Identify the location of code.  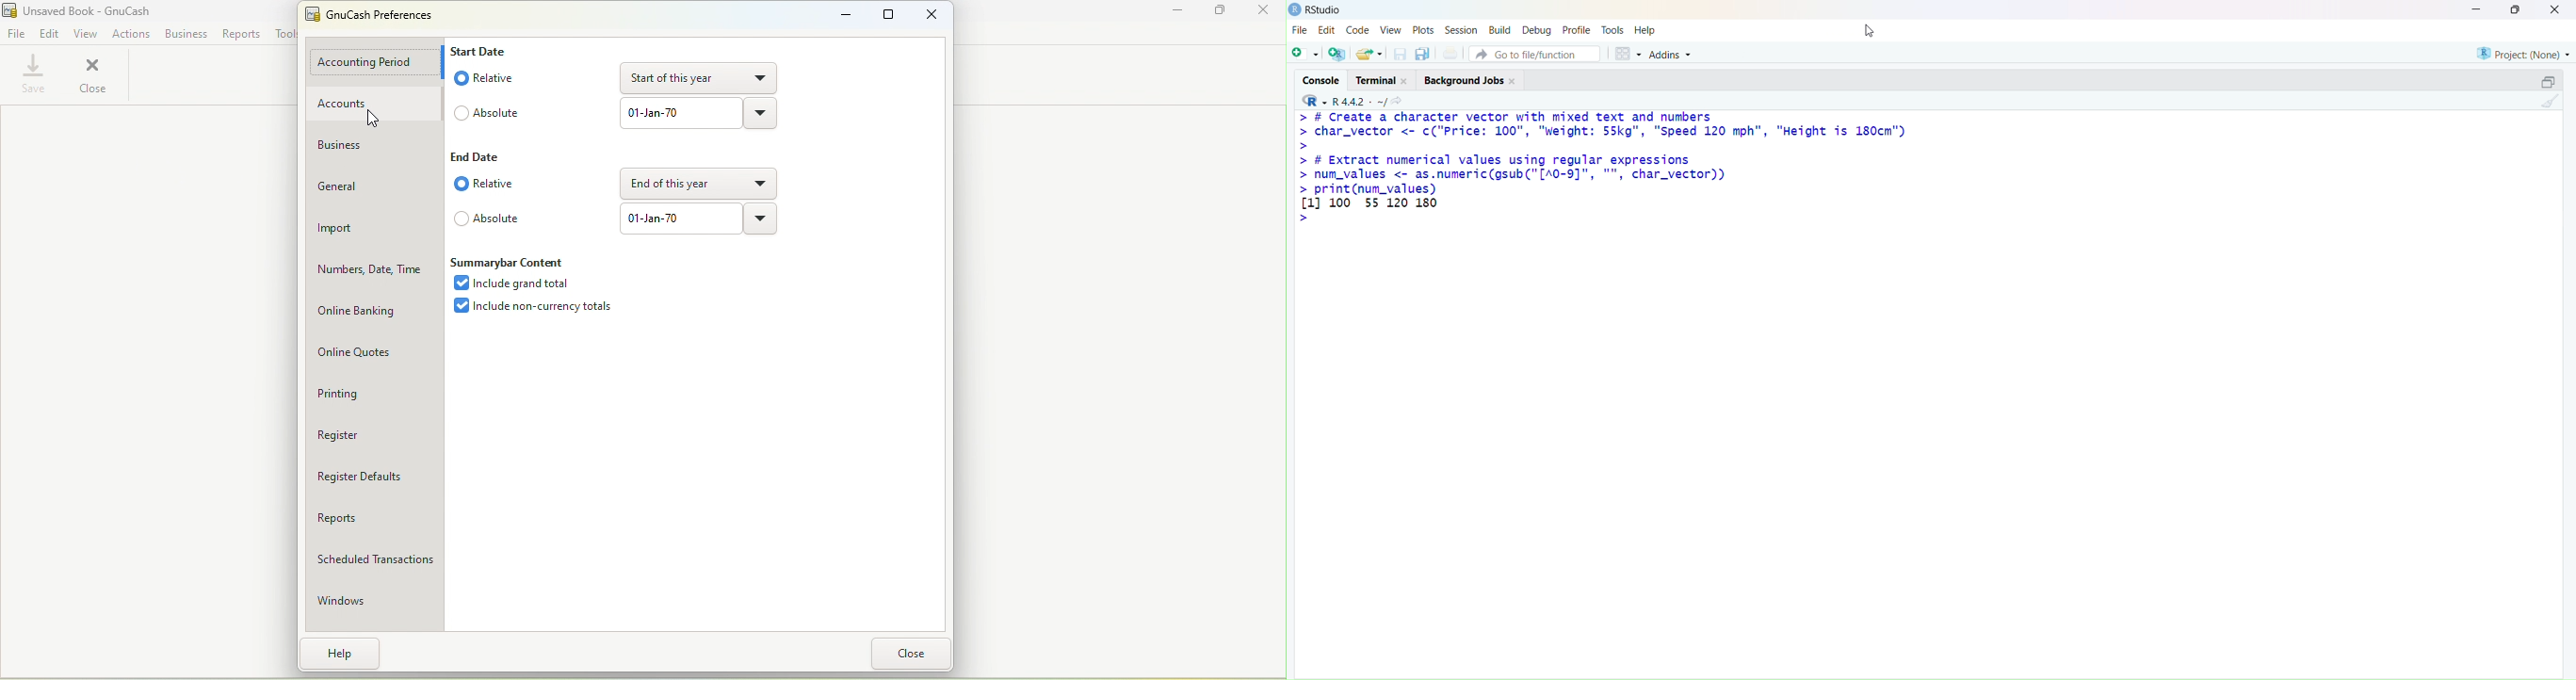
(1357, 30).